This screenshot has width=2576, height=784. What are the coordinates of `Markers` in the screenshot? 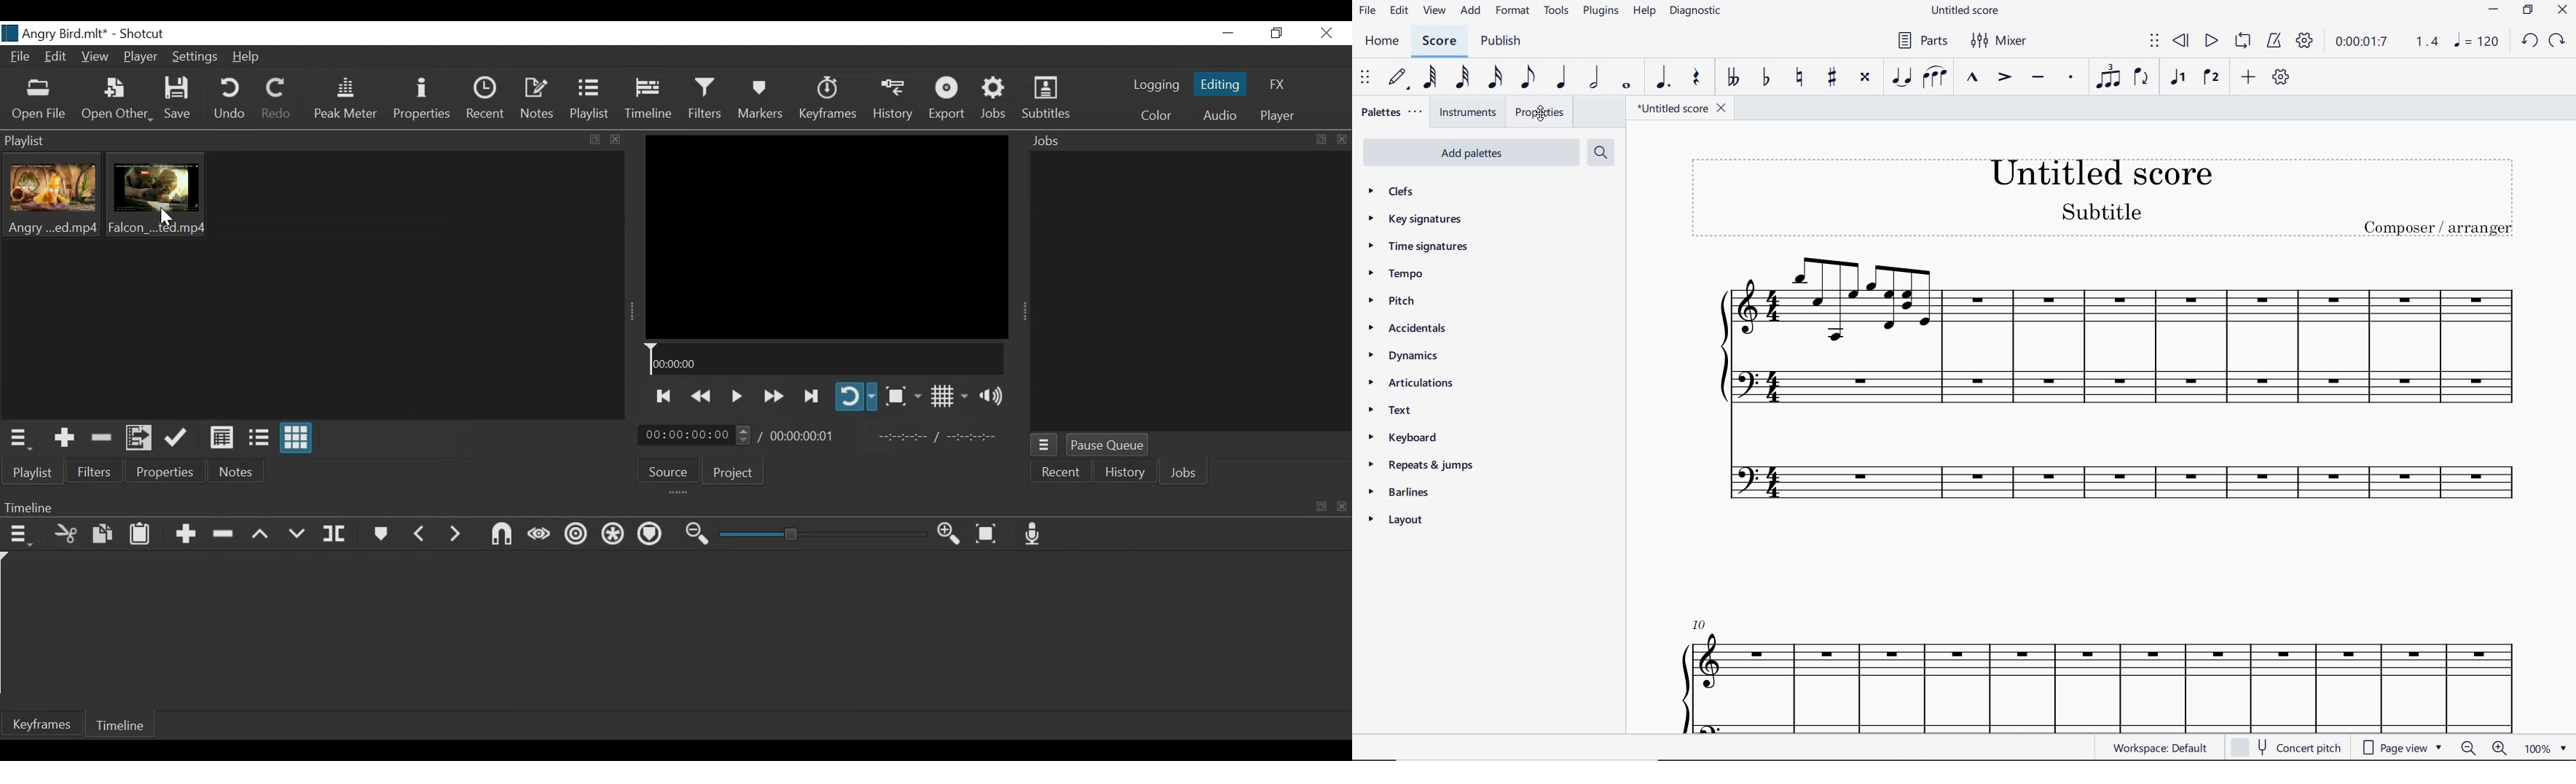 It's located at (760, 99).